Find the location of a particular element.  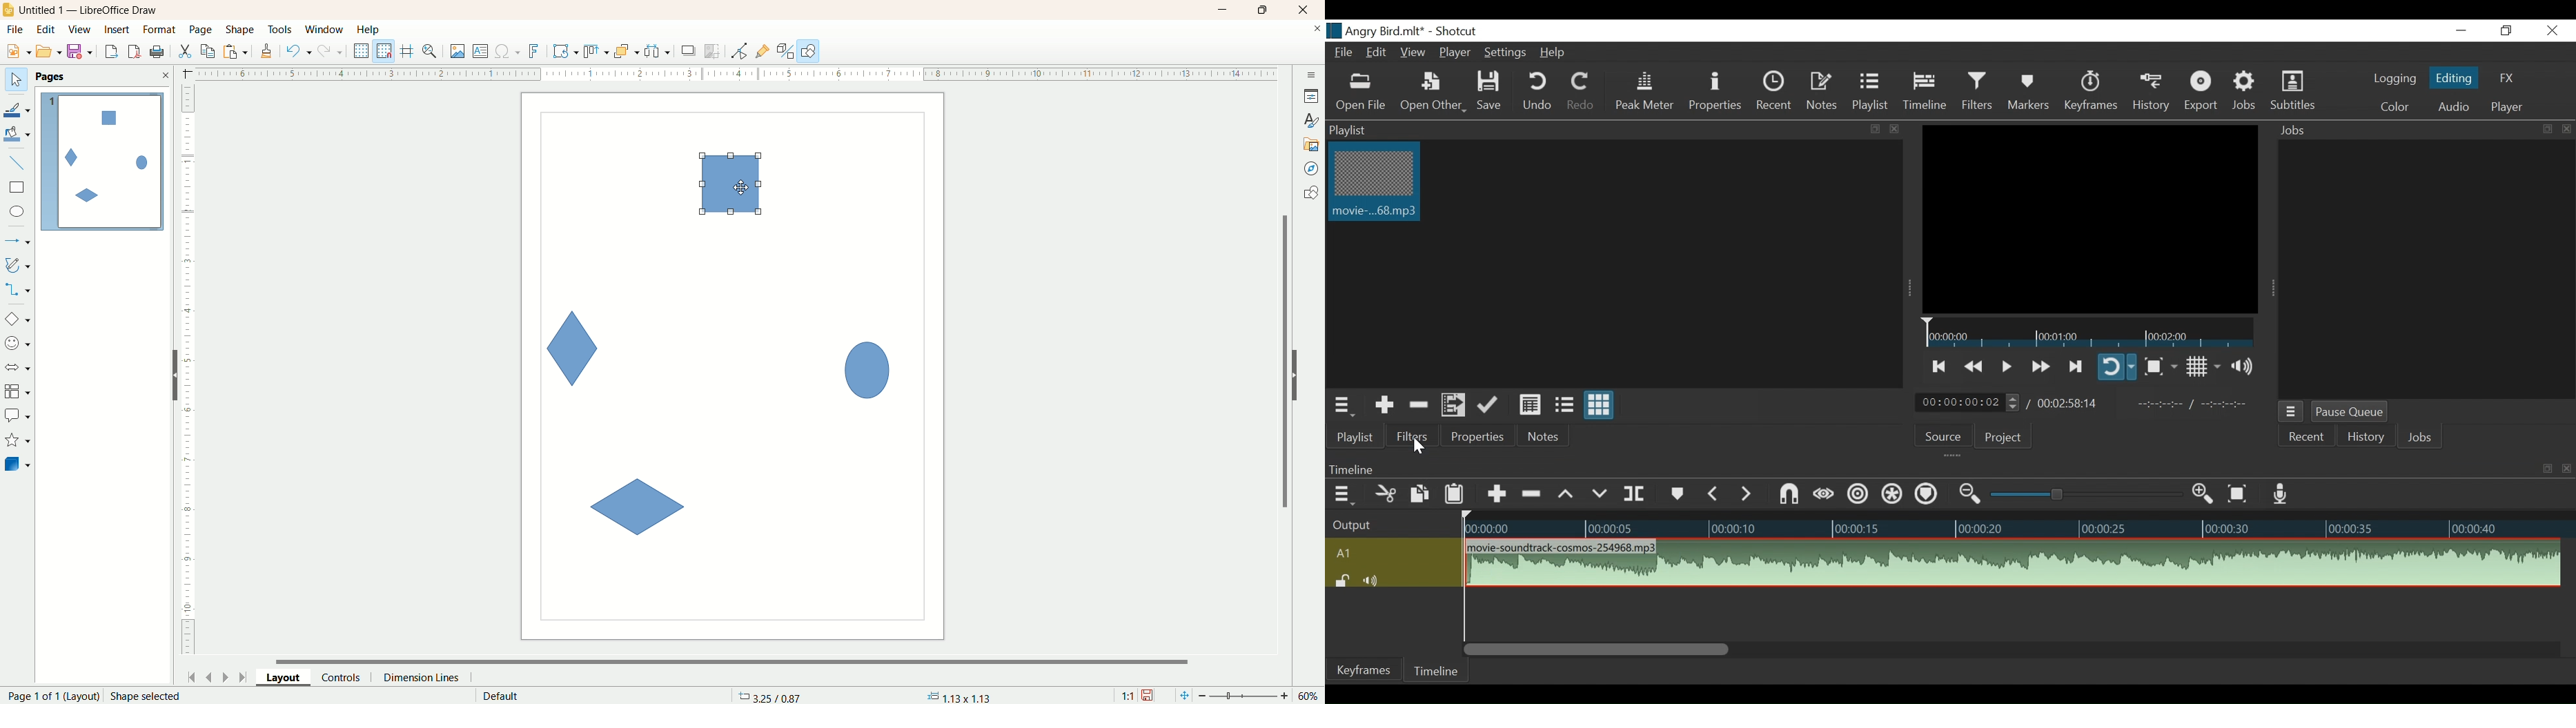

Filters is located at coordinates (1410, 436).